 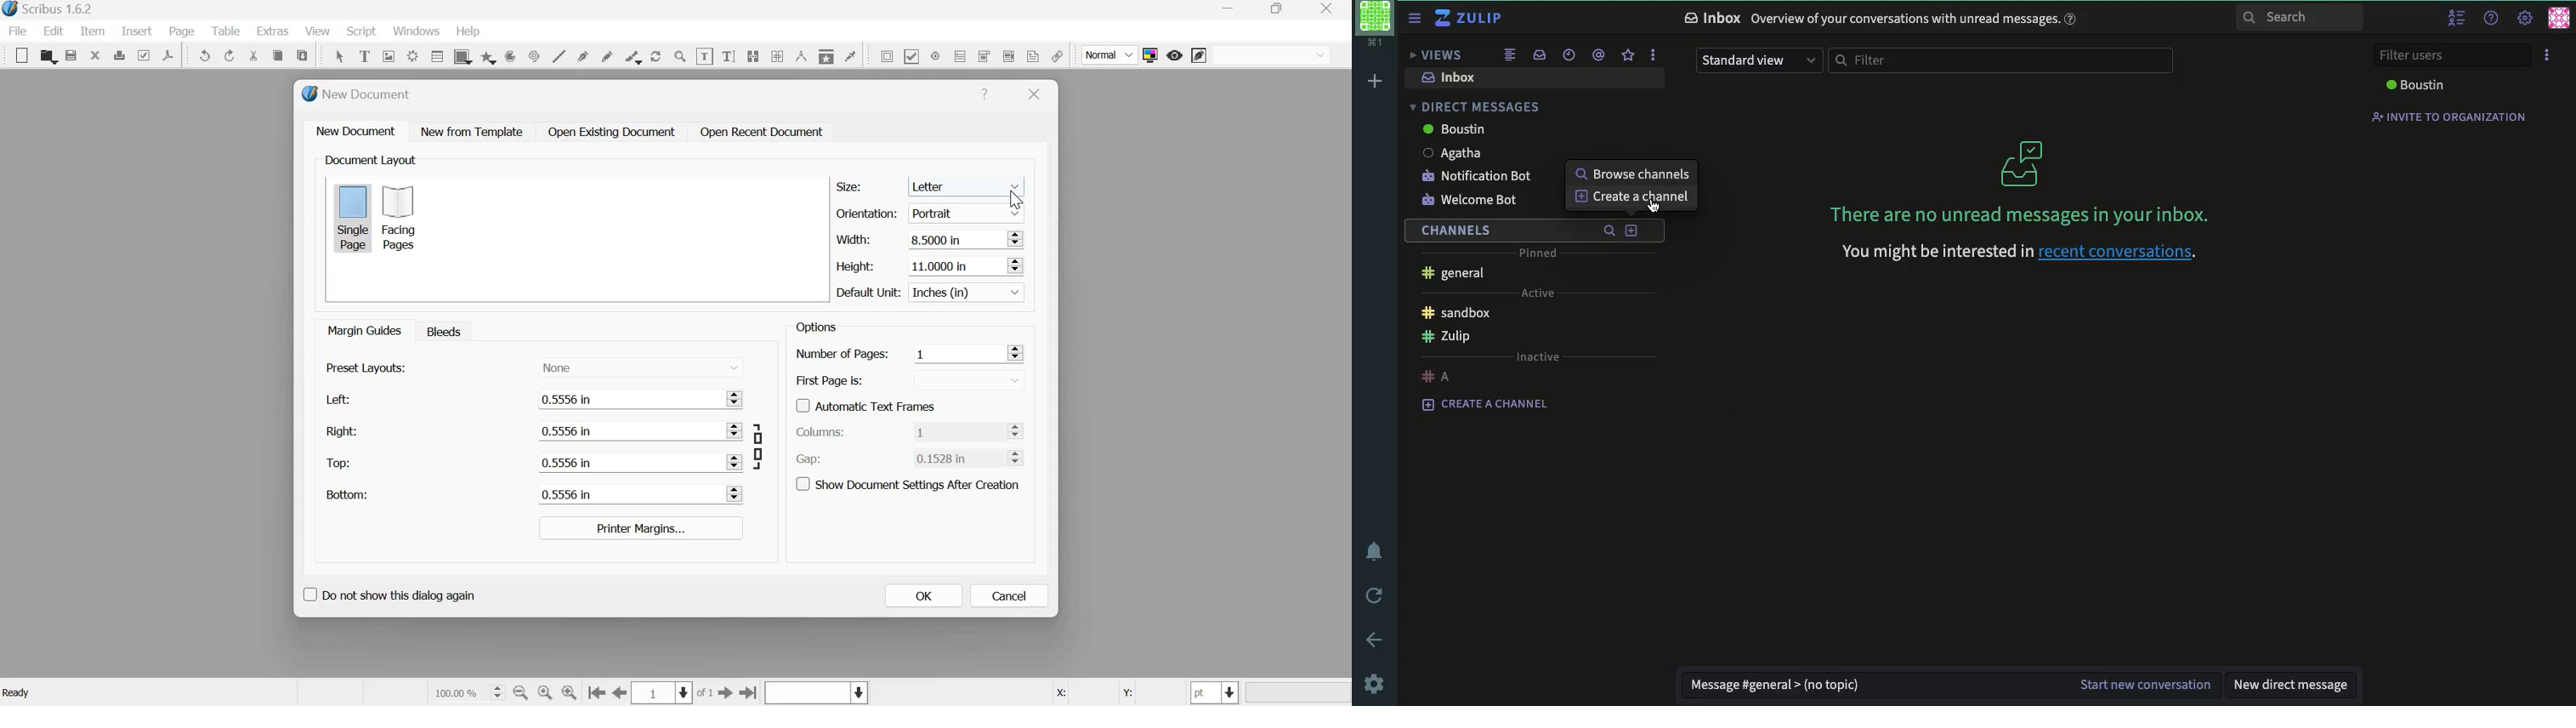 What do you see at coordinates (969, 292) in the screenshot?
I see `Inches (in)` at bounding box center [969, 292].